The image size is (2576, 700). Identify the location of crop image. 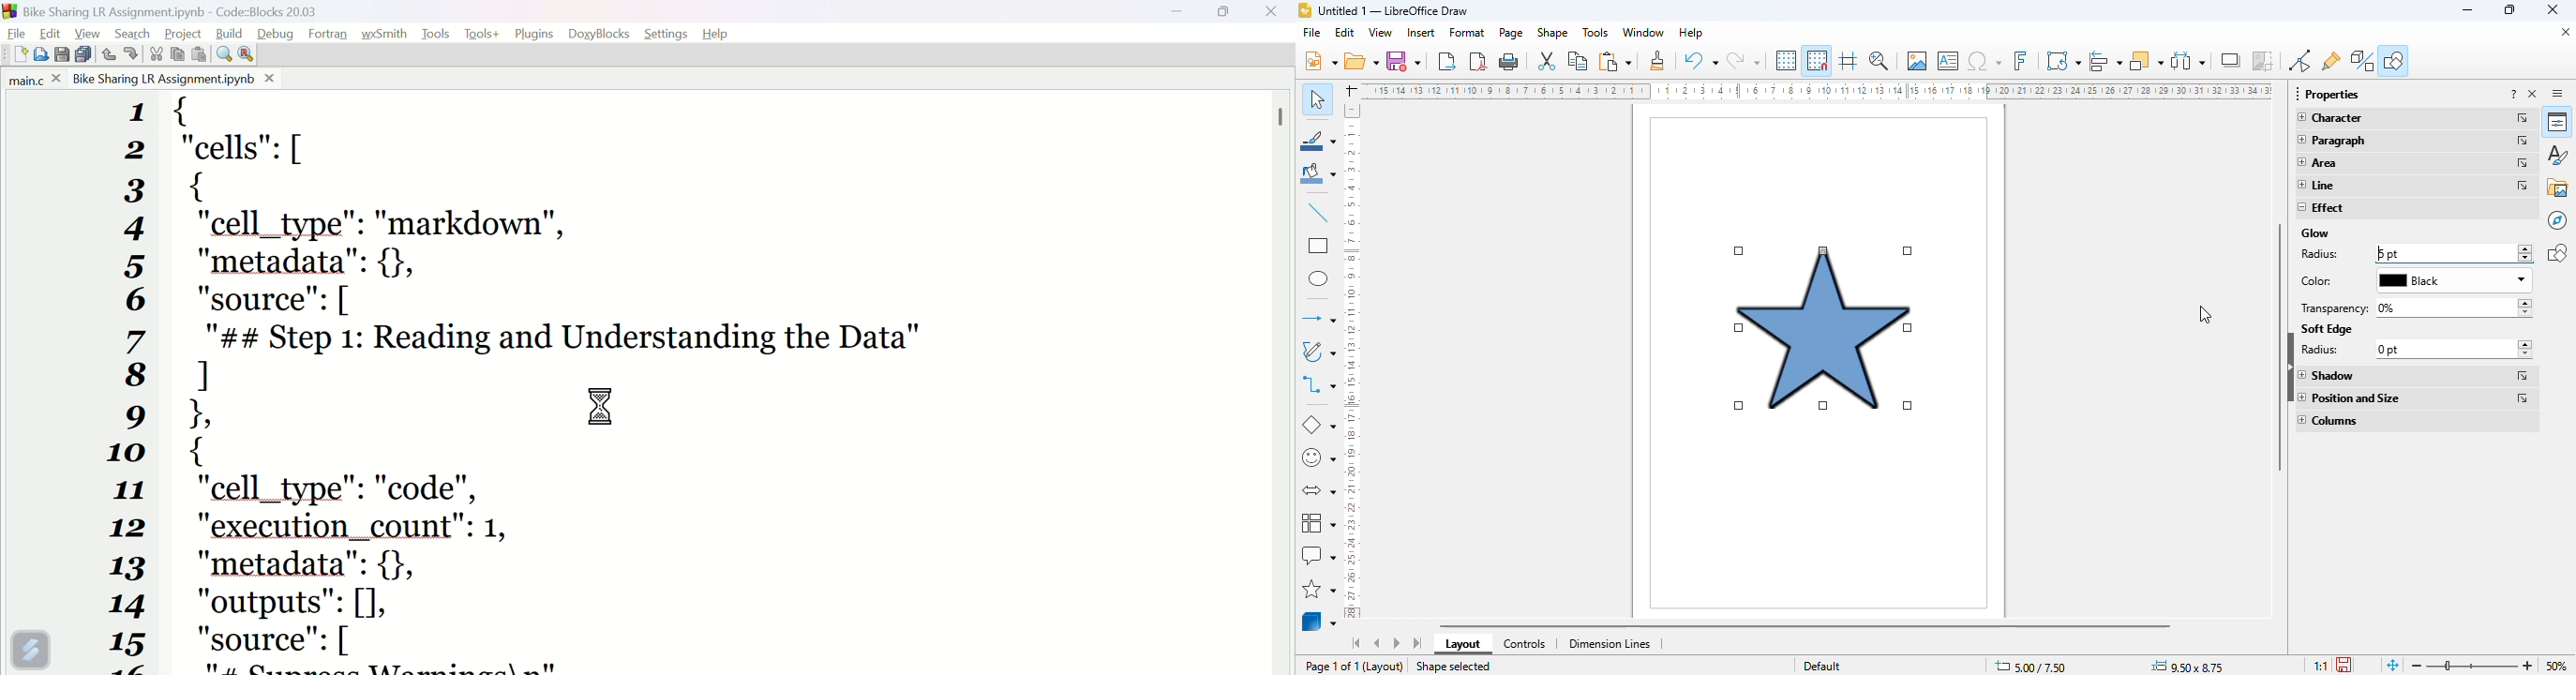
(2263, 60).